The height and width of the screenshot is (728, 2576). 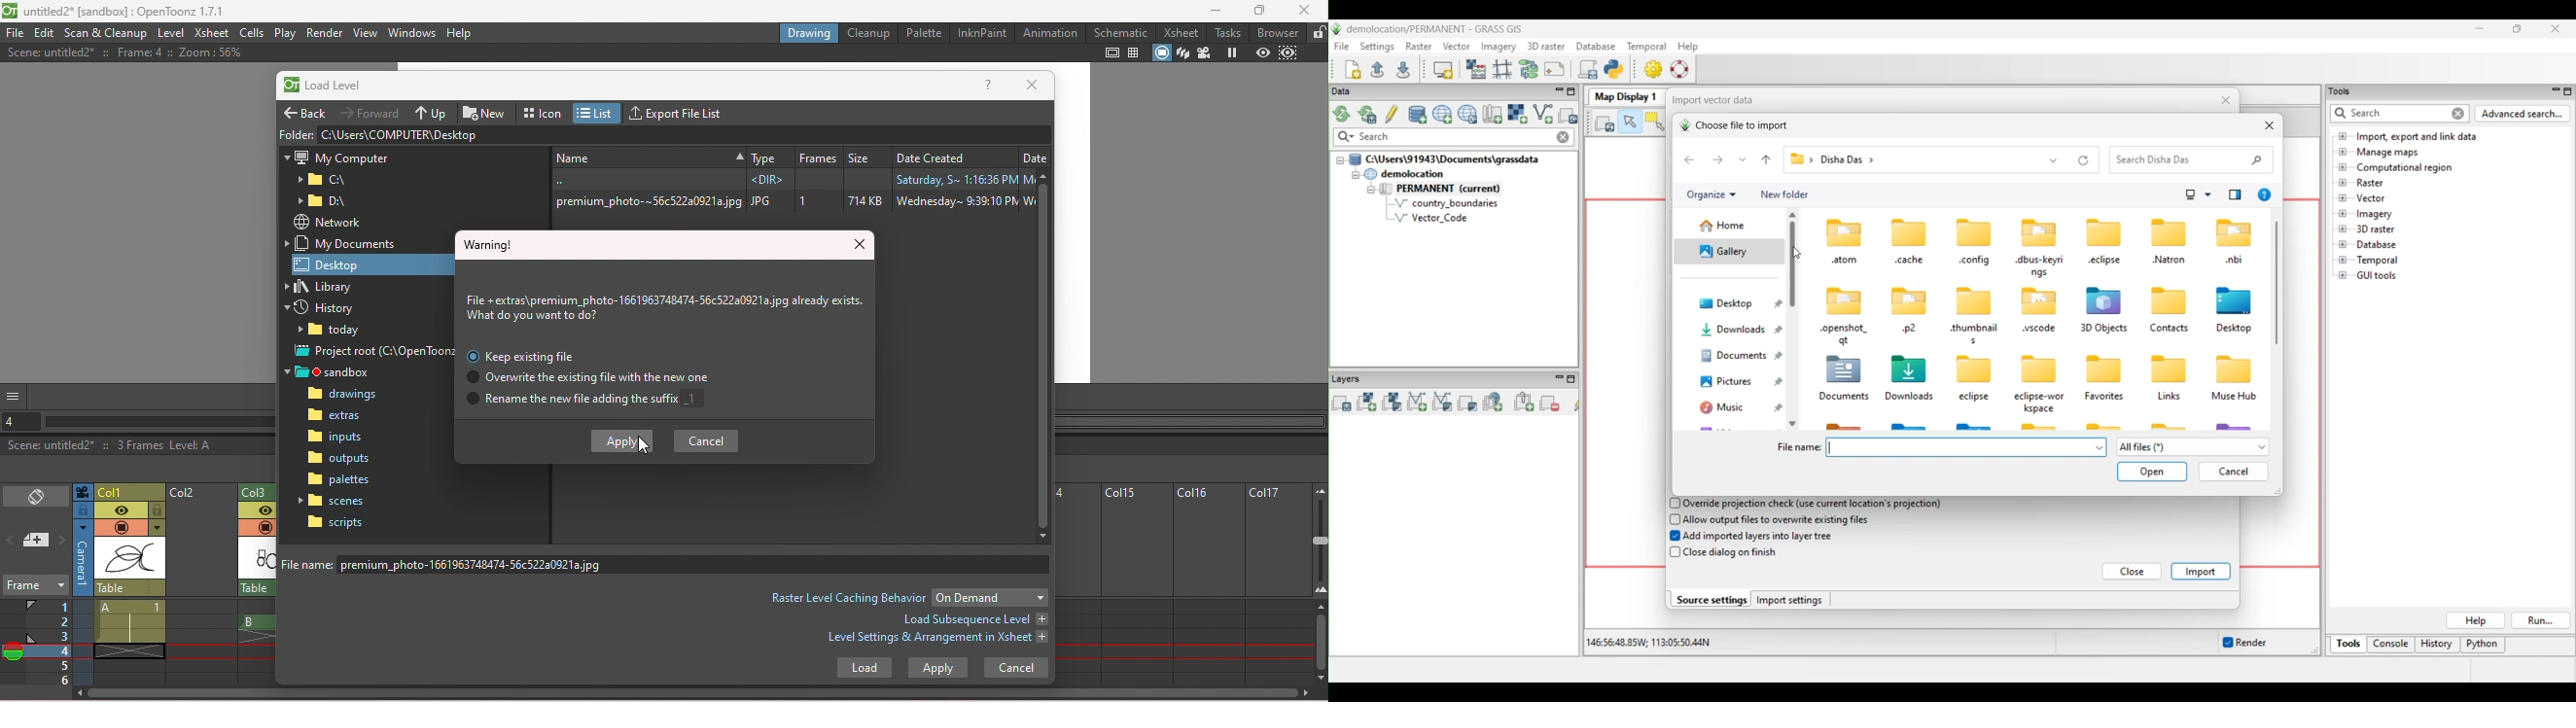 What do you see at coordinates (1910, 300) in the screenshot?
I see `icon` at bounding box center [1910, 300].